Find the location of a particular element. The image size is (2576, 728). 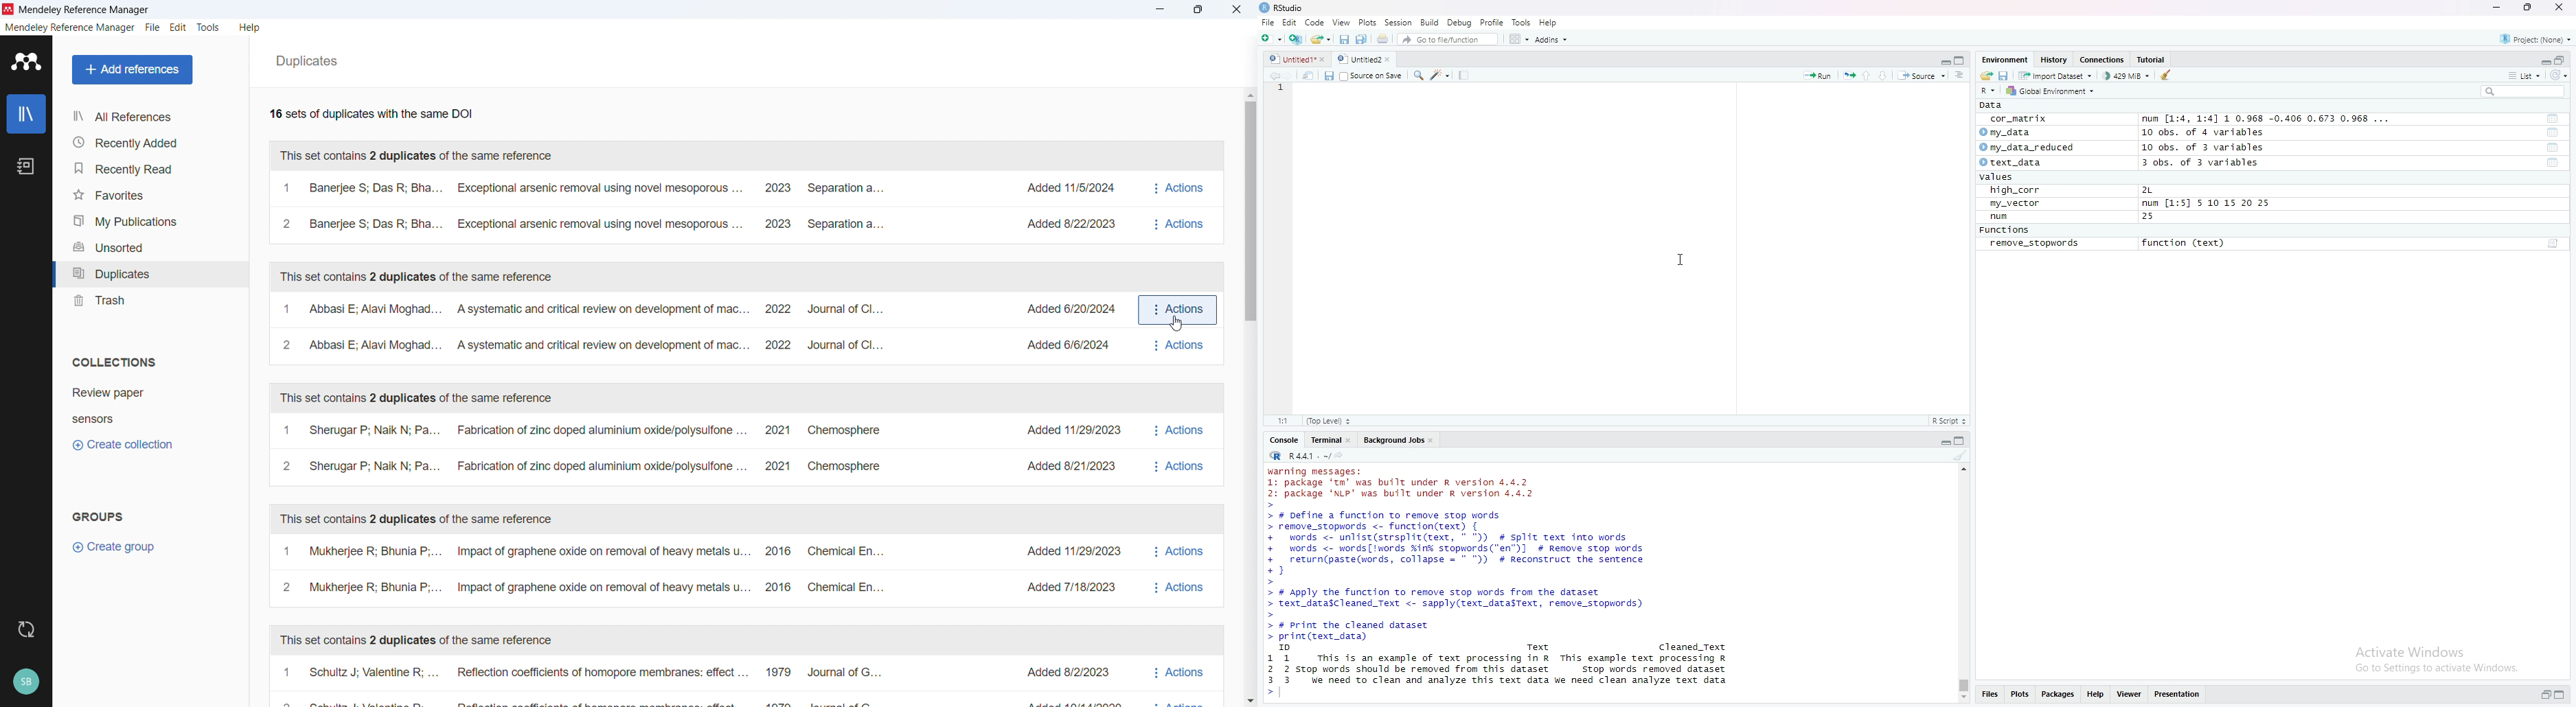

Show Table is located at coordinates (2552, 148).